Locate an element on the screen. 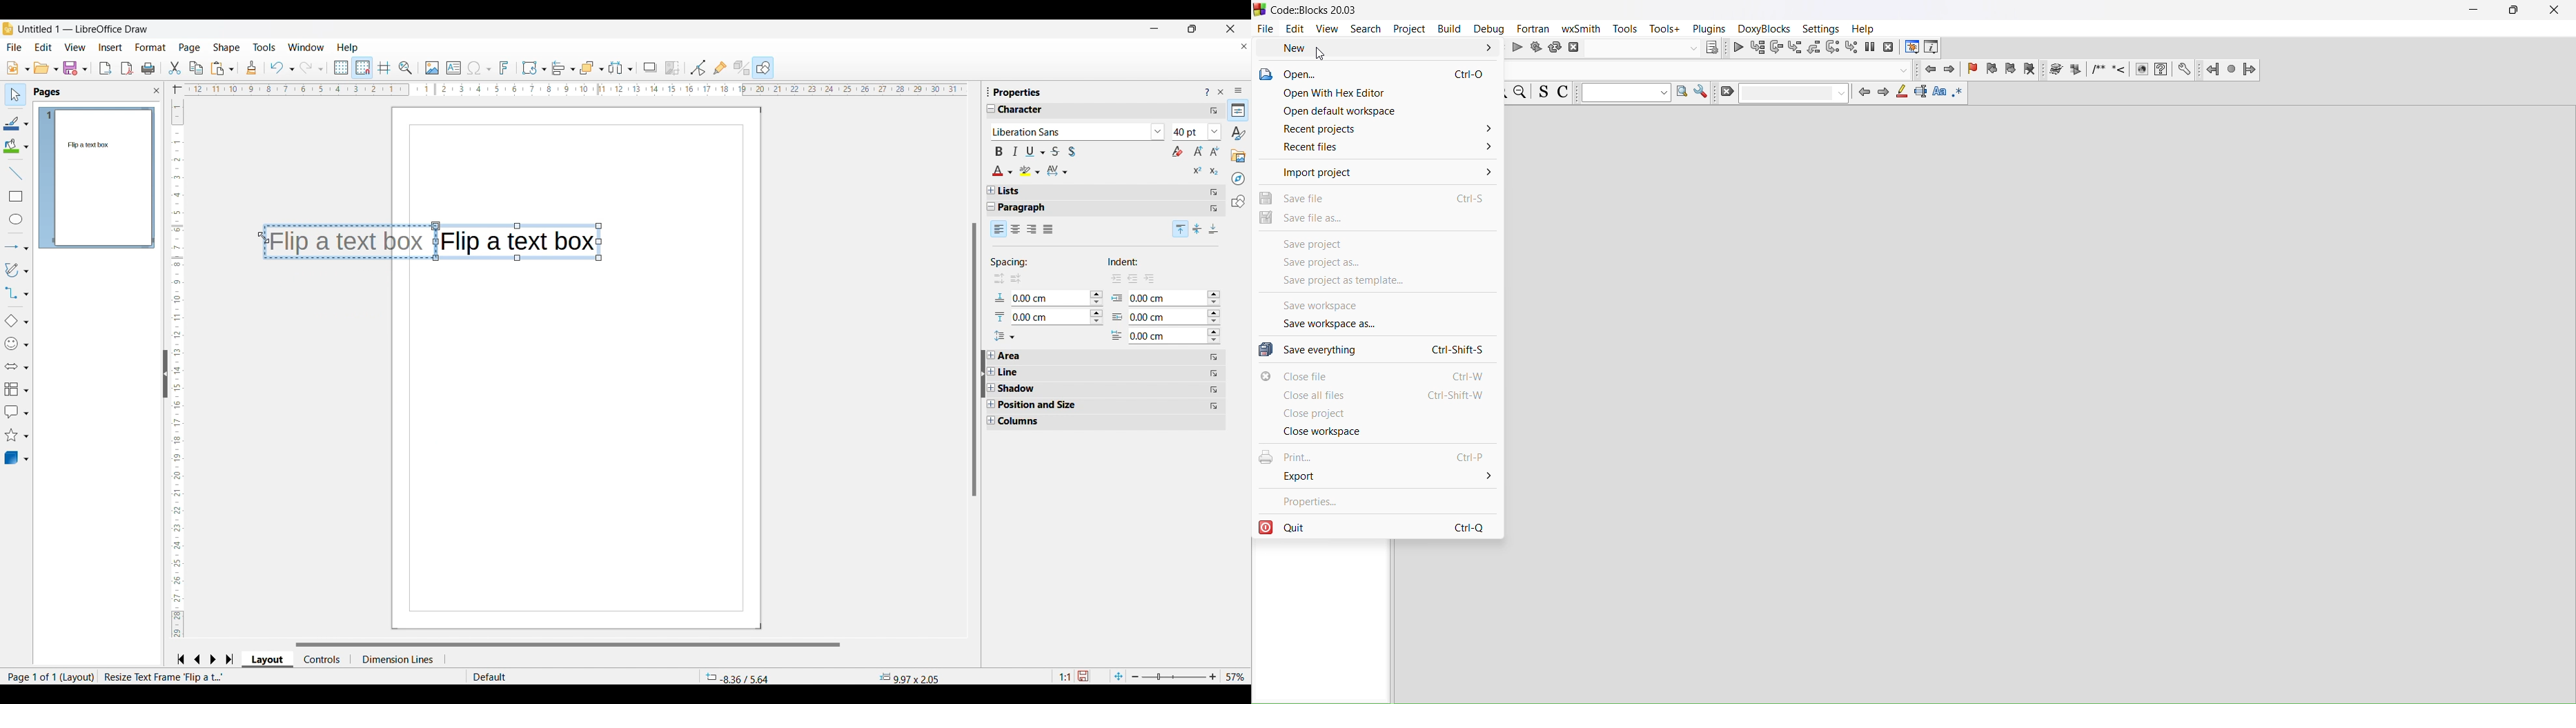 Image resolution: width=2576 pixels, height=728 pixels. Close sidebar is located at coordinates (157, 91).